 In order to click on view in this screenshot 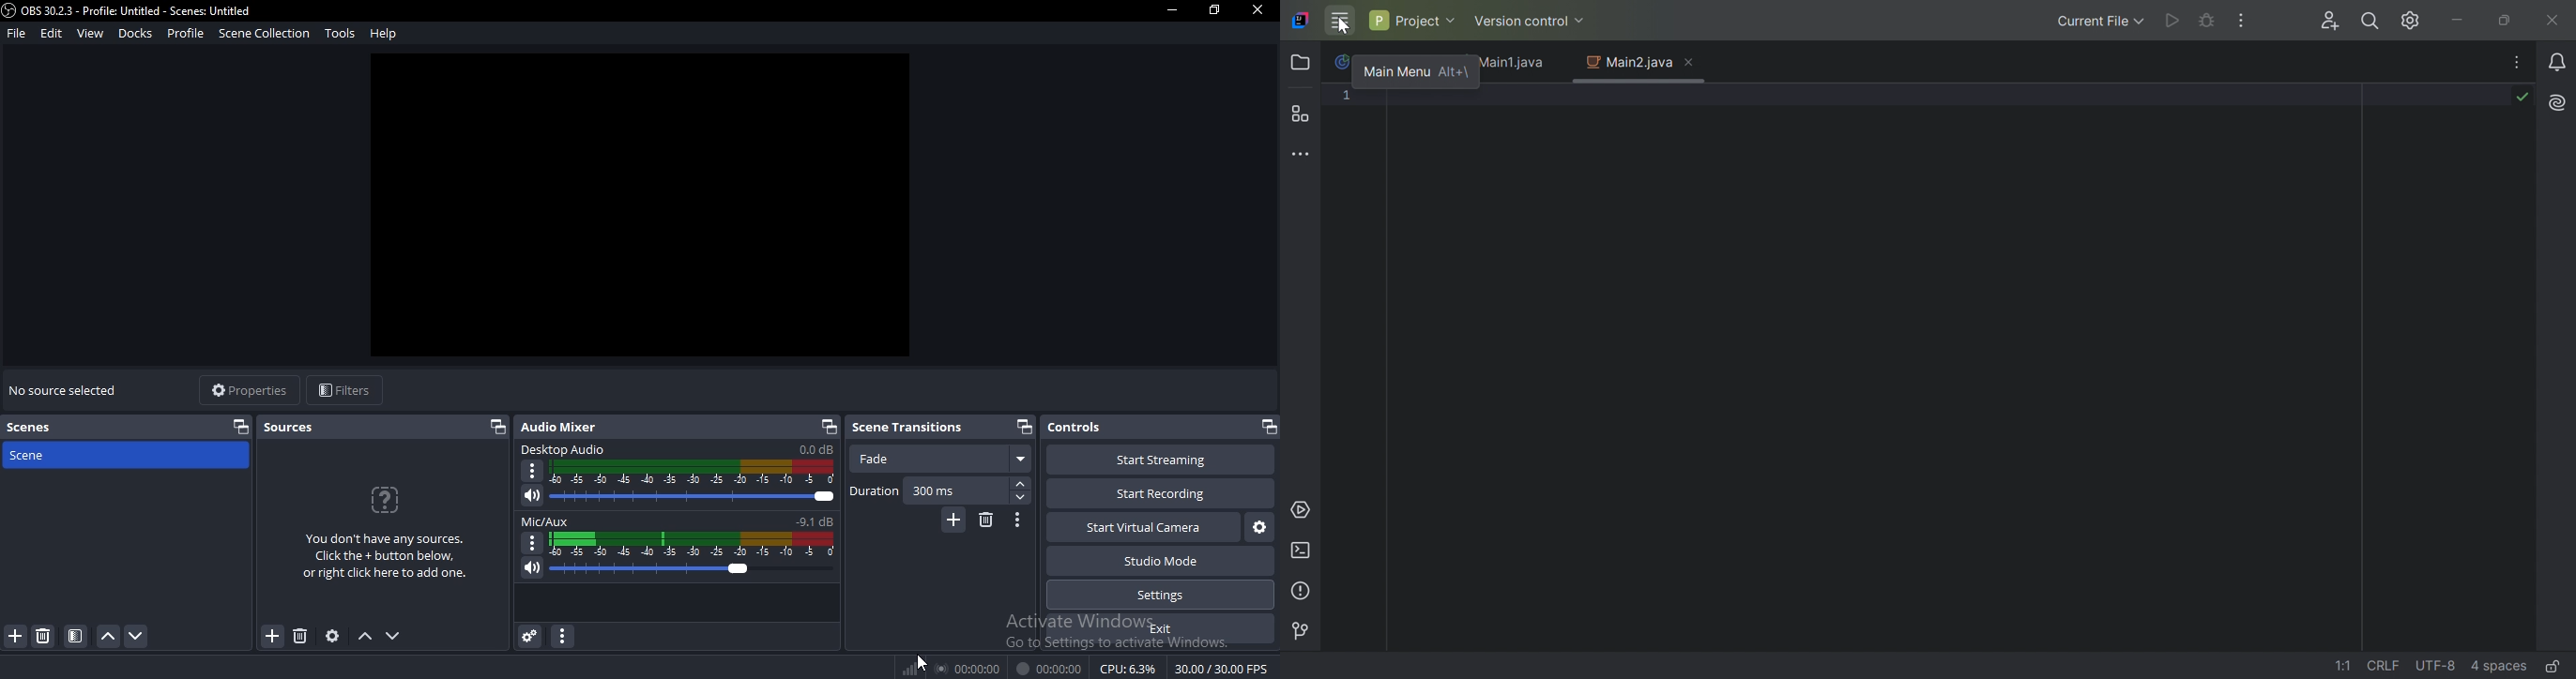, I will do `click(89, 34)`.